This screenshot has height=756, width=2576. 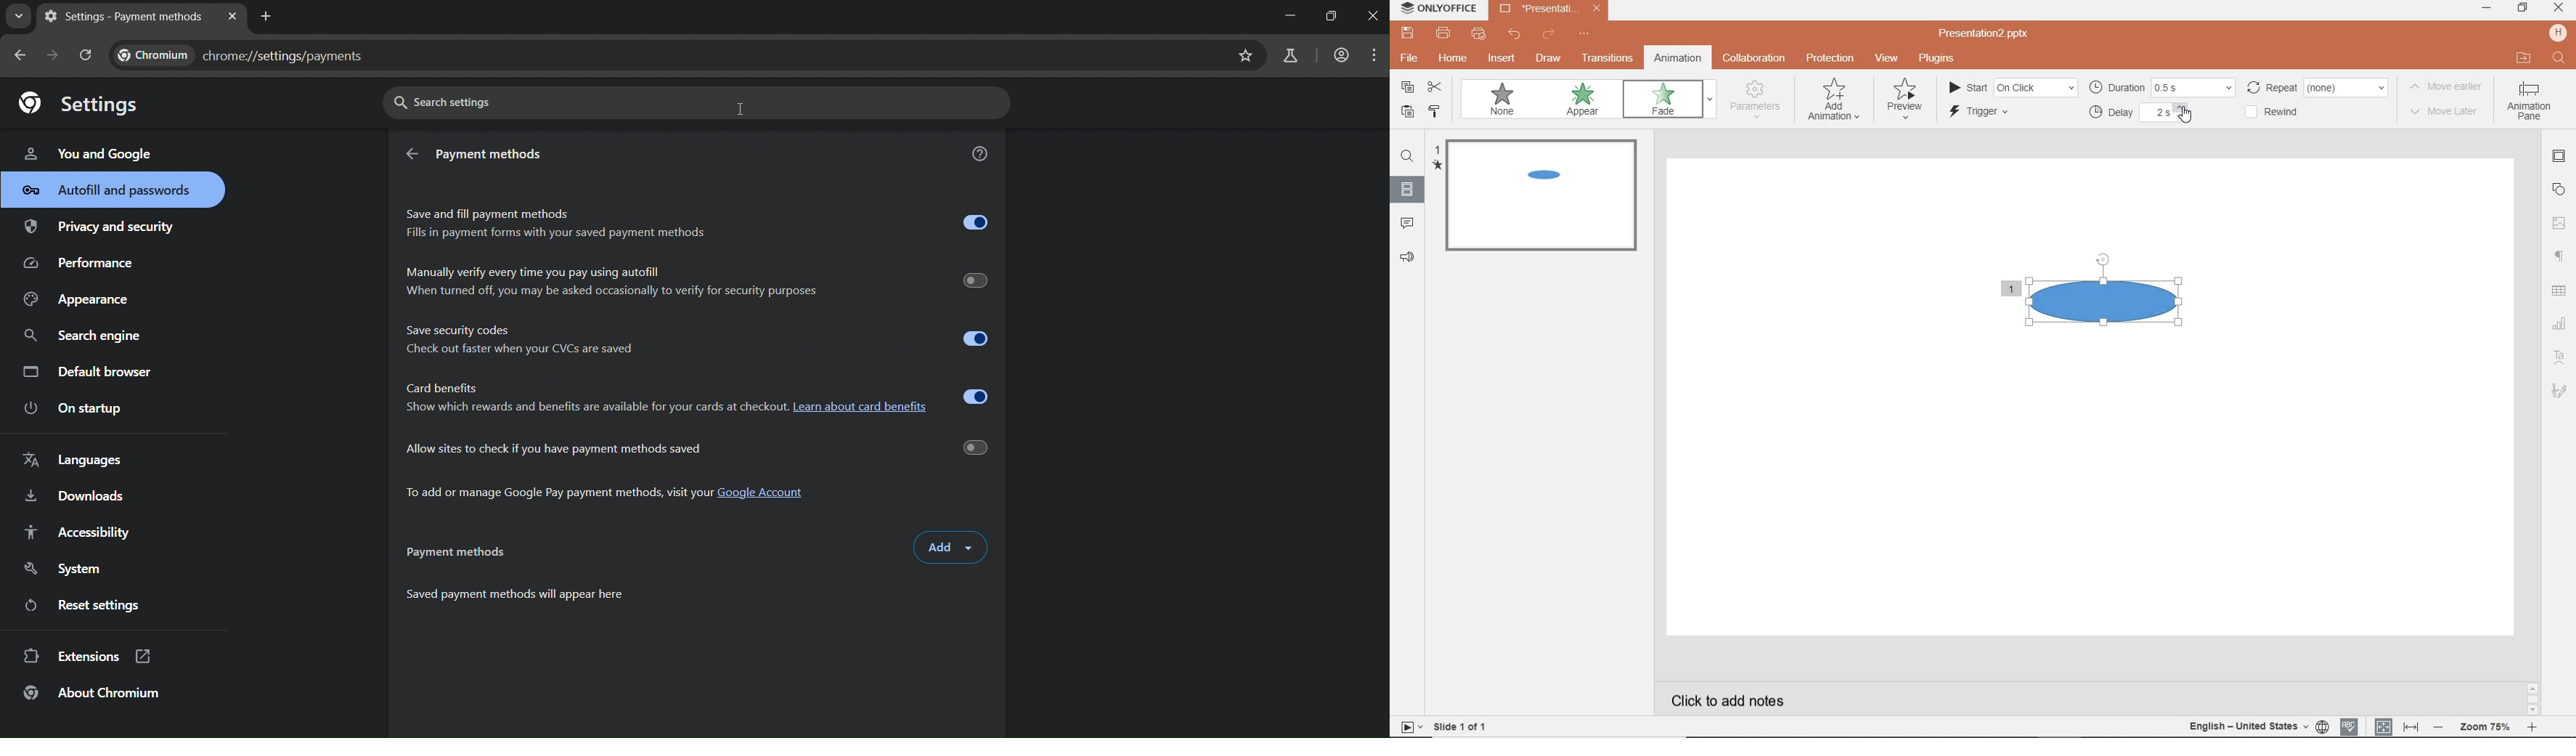 I want to click on protection, so click(x=1831, y=58).